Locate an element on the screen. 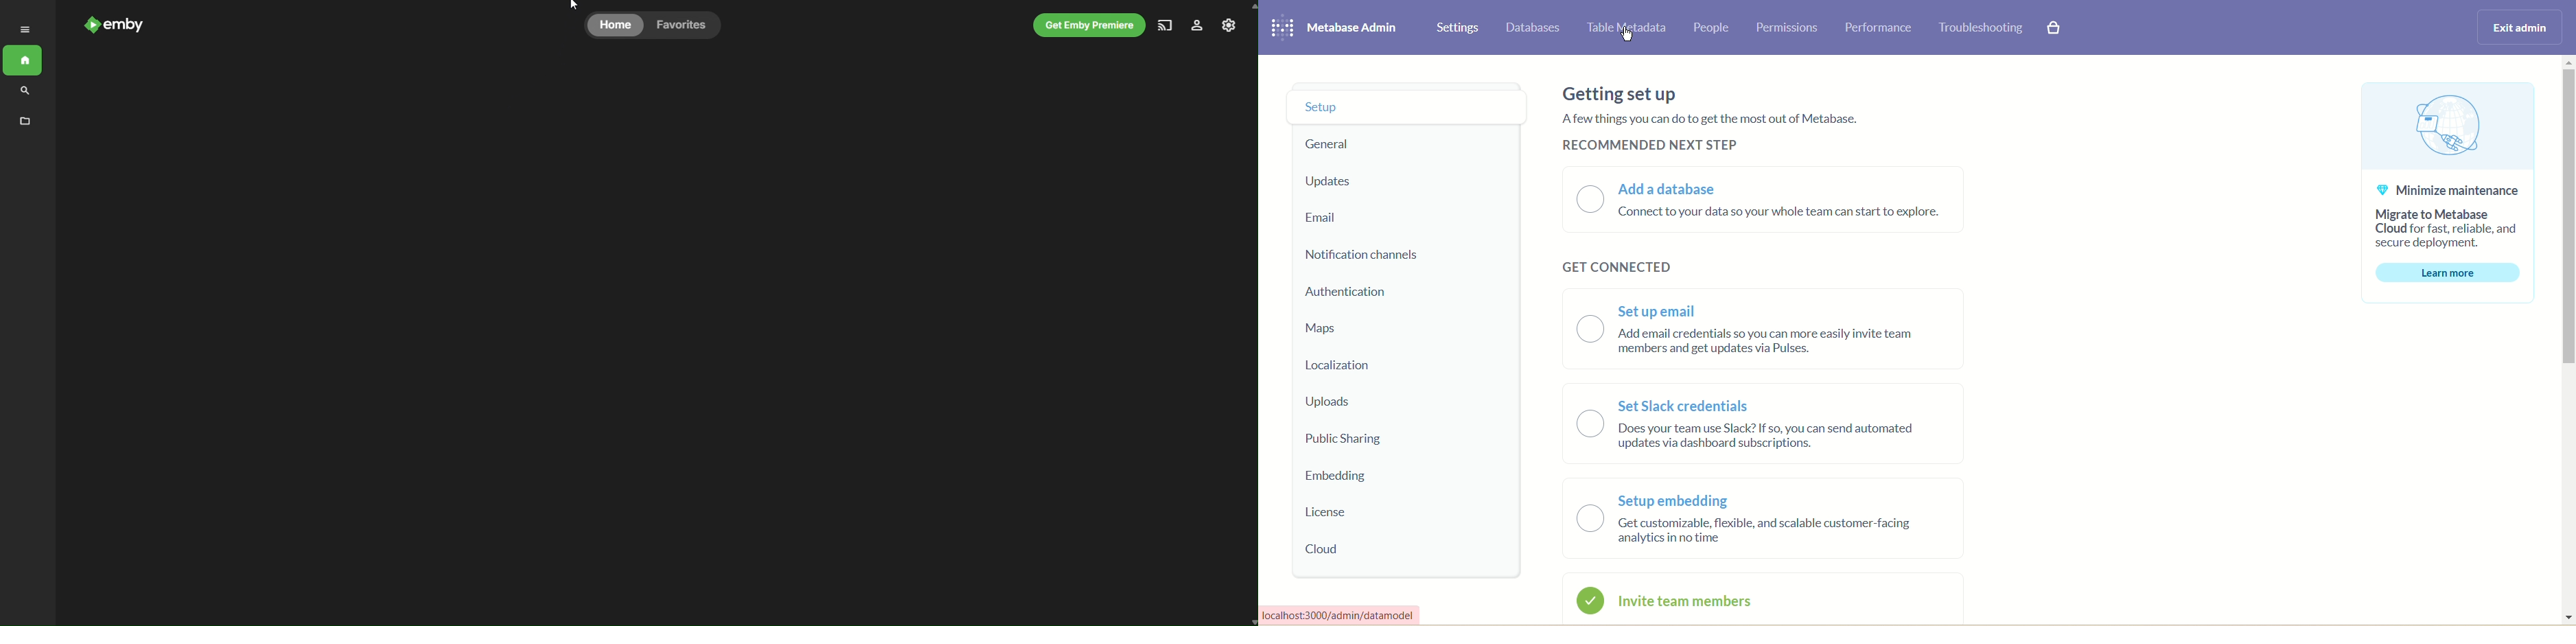 The height and width of the screenshot is (644, 2576). A few things you can do to get the most out of Metabase. is located at coordinates (1710, 118).